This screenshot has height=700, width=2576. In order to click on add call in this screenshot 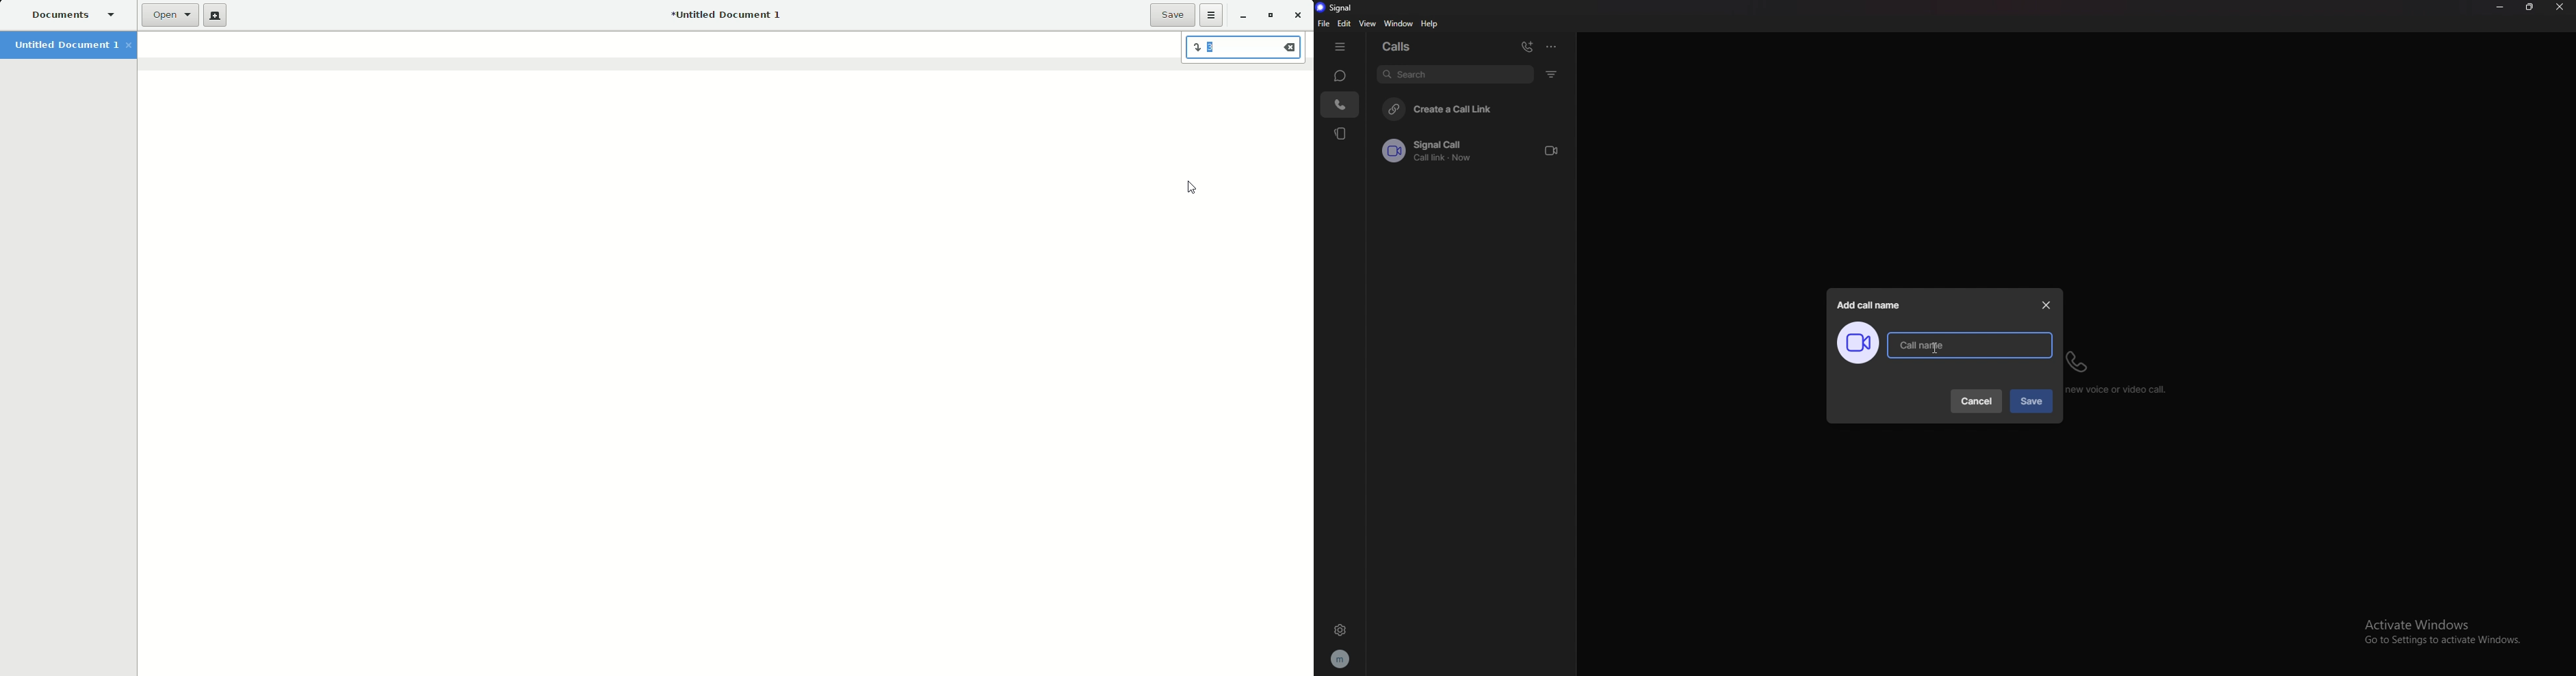, I will do `click(1527, 47)`.